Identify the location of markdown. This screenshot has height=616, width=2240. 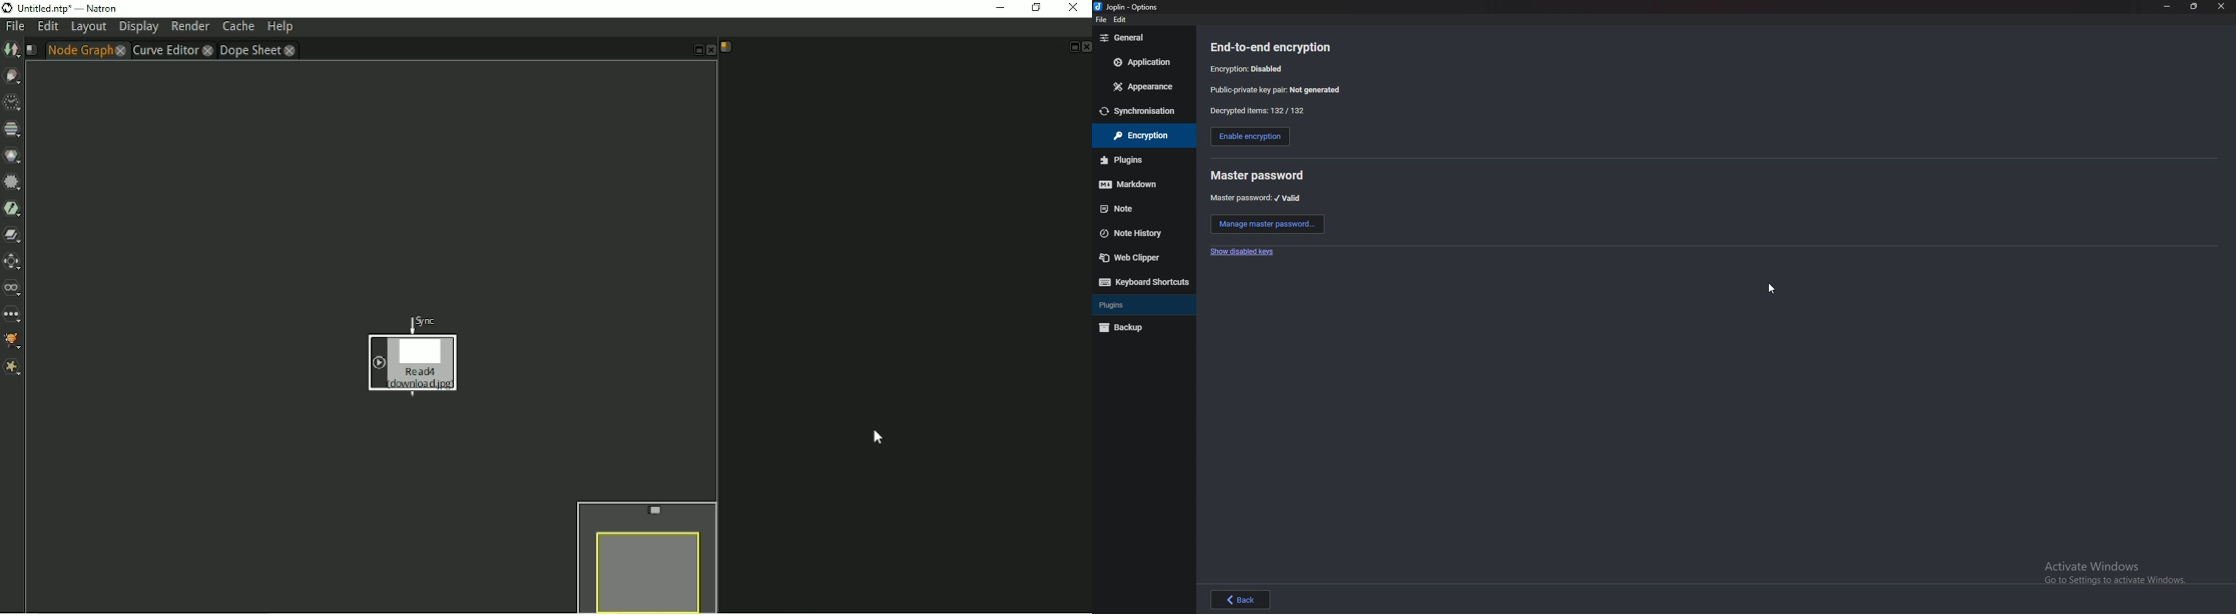
(1140, 184).